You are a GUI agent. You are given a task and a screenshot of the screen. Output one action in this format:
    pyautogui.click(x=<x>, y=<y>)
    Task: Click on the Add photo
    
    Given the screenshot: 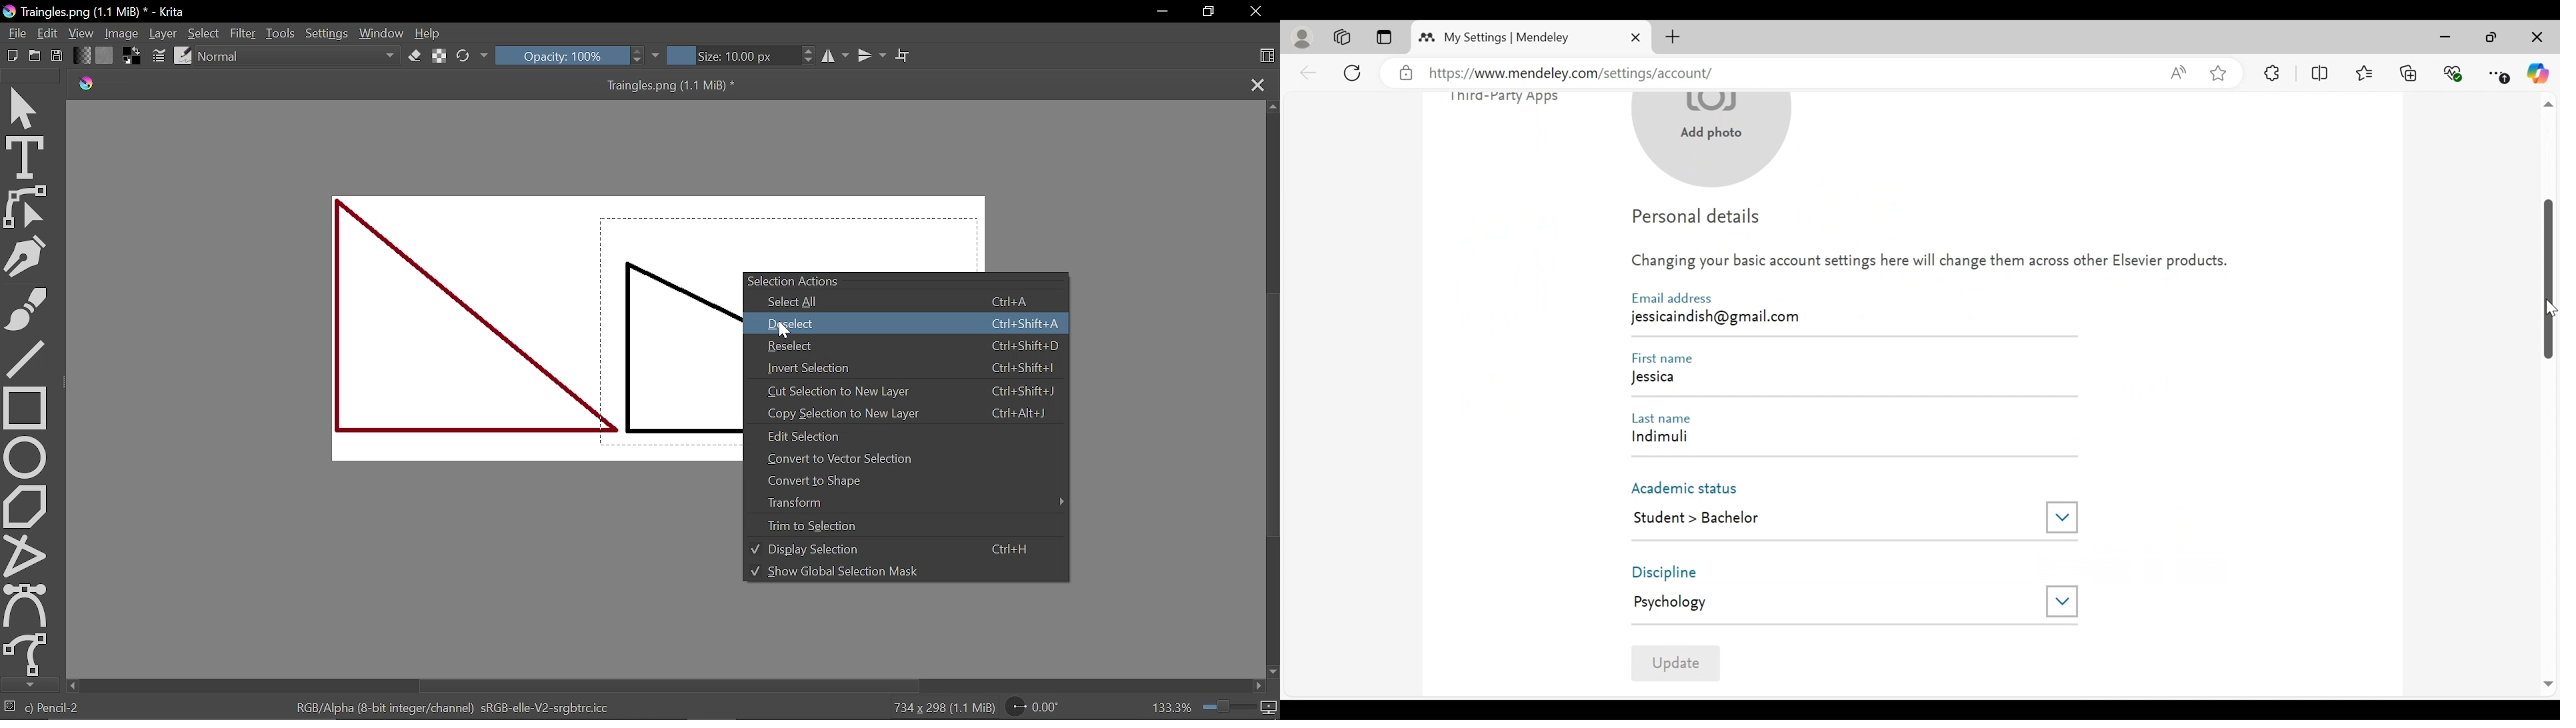 What is the action you would take?
    pyautogui.click(x=1713, y=142)
    